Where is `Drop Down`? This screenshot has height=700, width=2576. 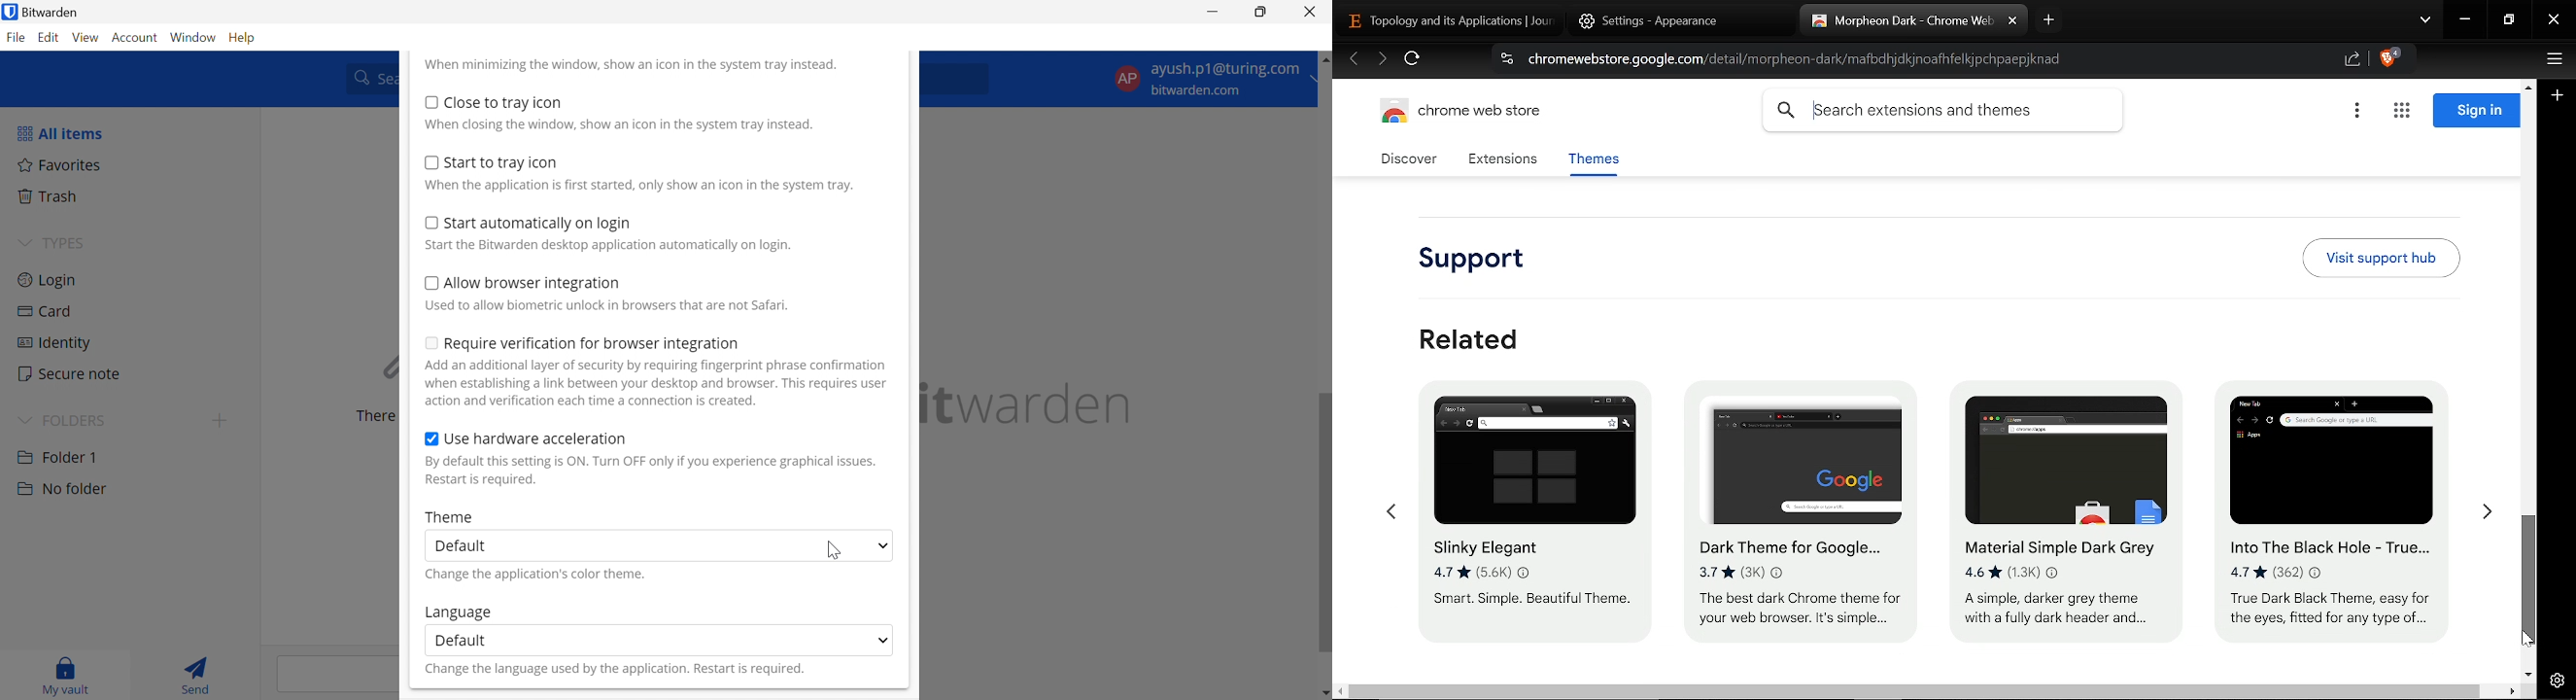
Drop Down is located at coordinates (884, 639).